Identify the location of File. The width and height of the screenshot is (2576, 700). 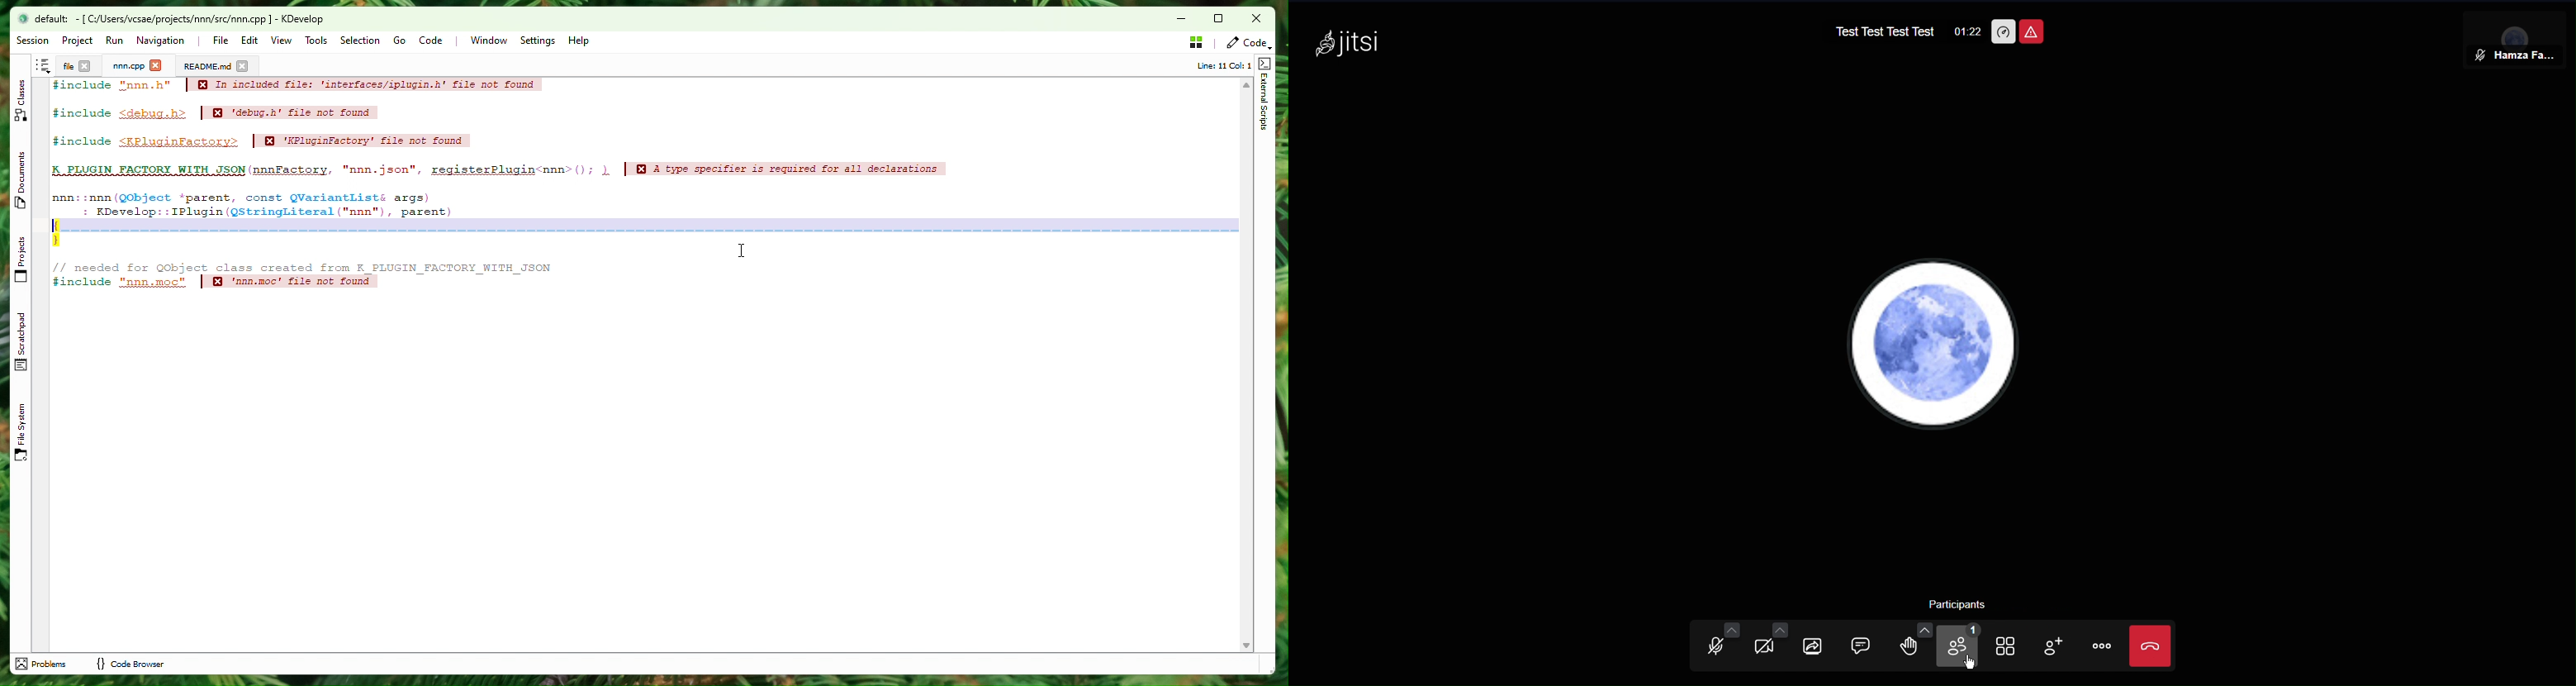
(220, 40).